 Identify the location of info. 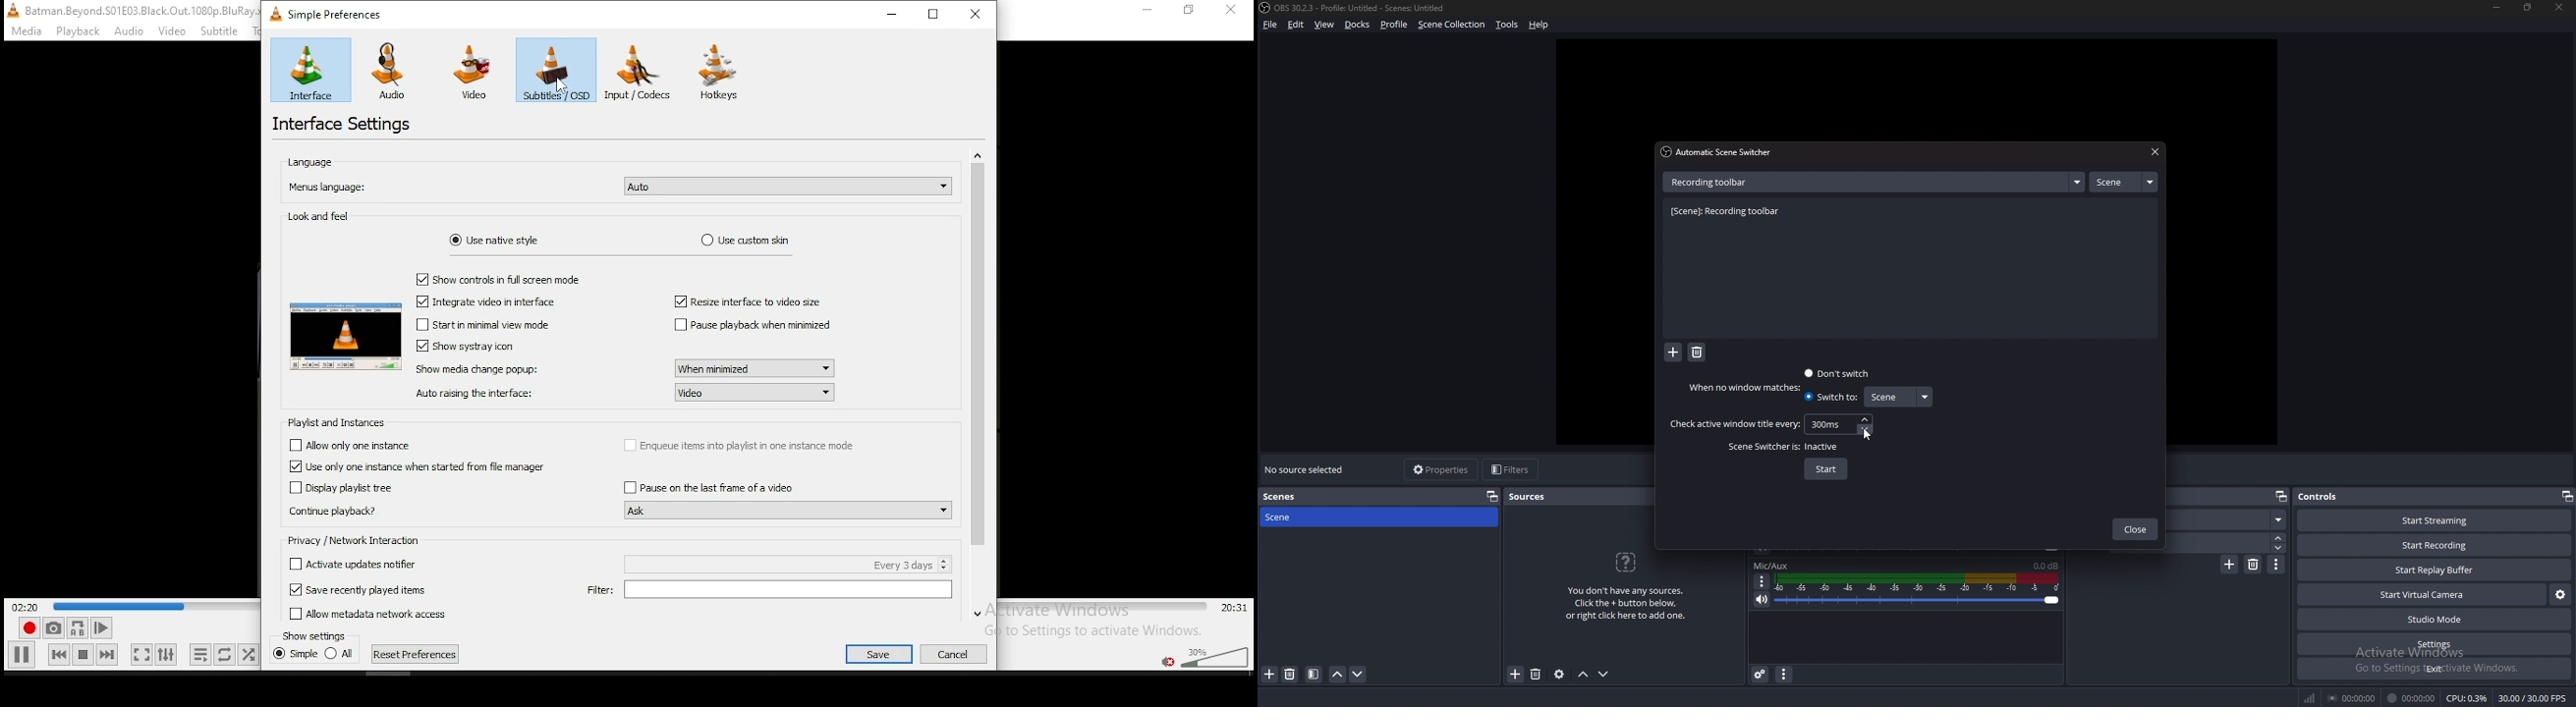
(1626, 584).